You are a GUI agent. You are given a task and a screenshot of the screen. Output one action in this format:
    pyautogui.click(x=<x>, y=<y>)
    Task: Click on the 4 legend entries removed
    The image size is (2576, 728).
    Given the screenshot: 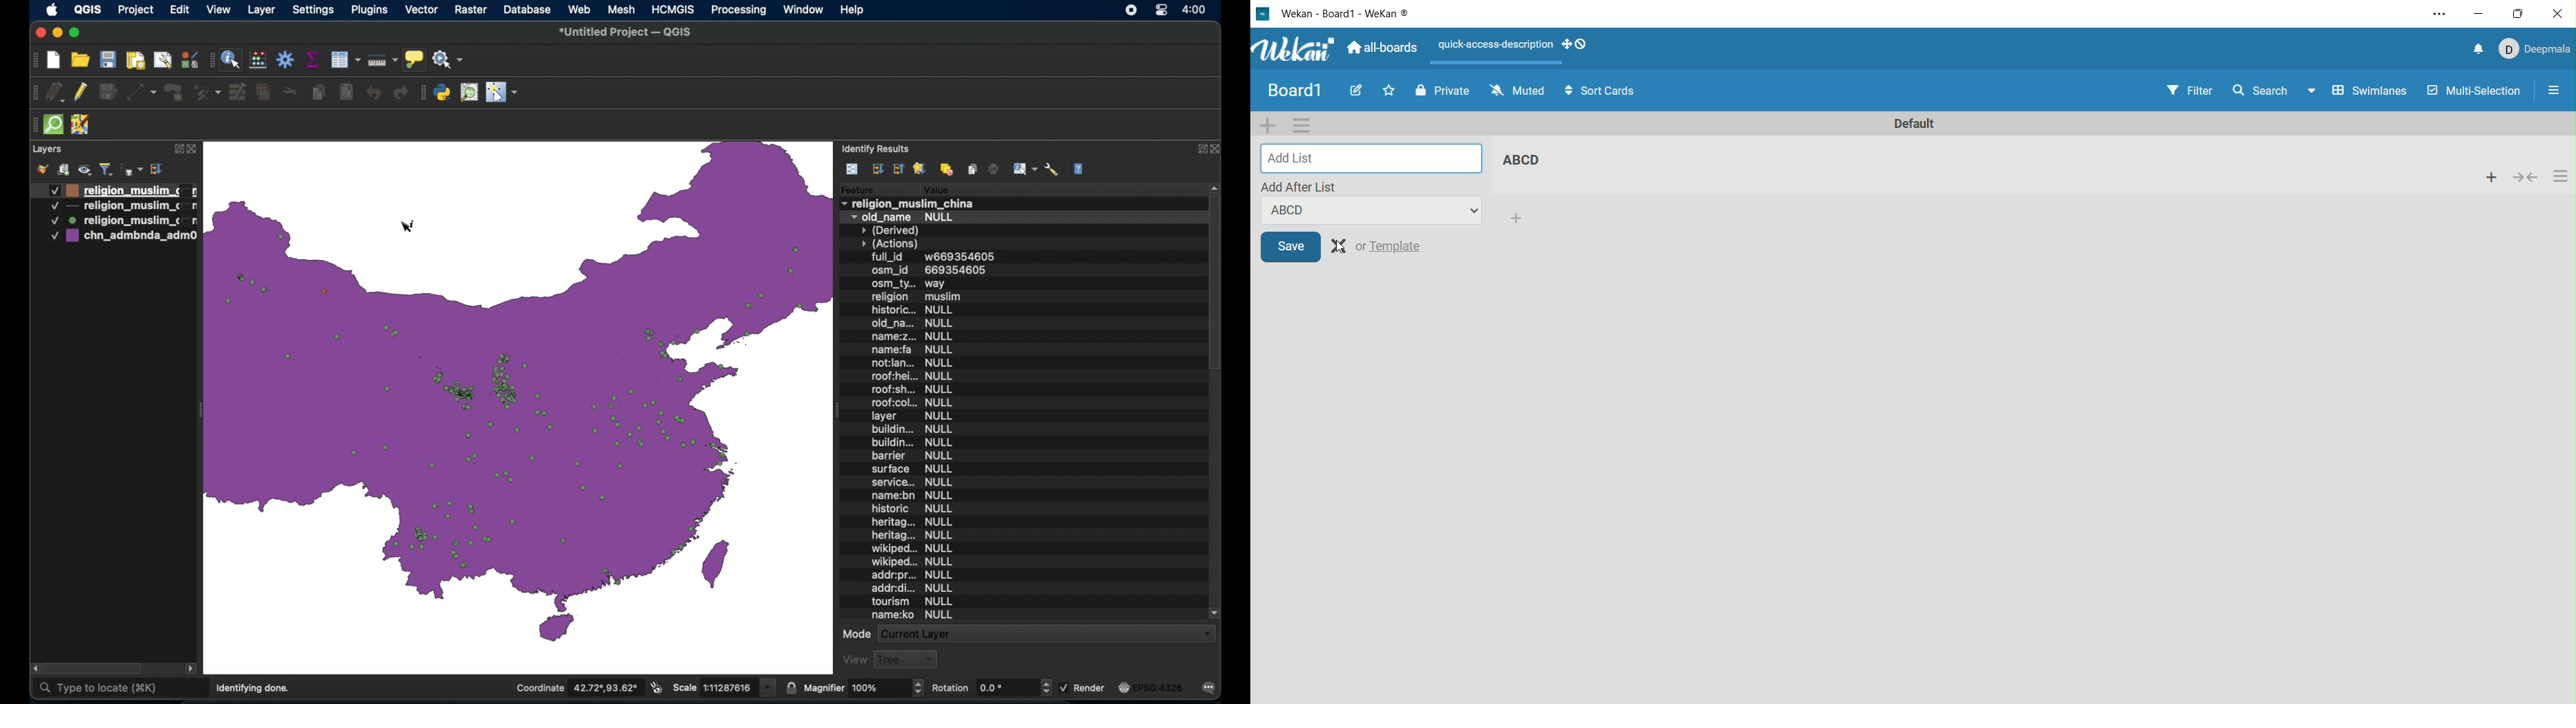 What is the action you would take?
    pyautogui.click(x=275, y=688)
    